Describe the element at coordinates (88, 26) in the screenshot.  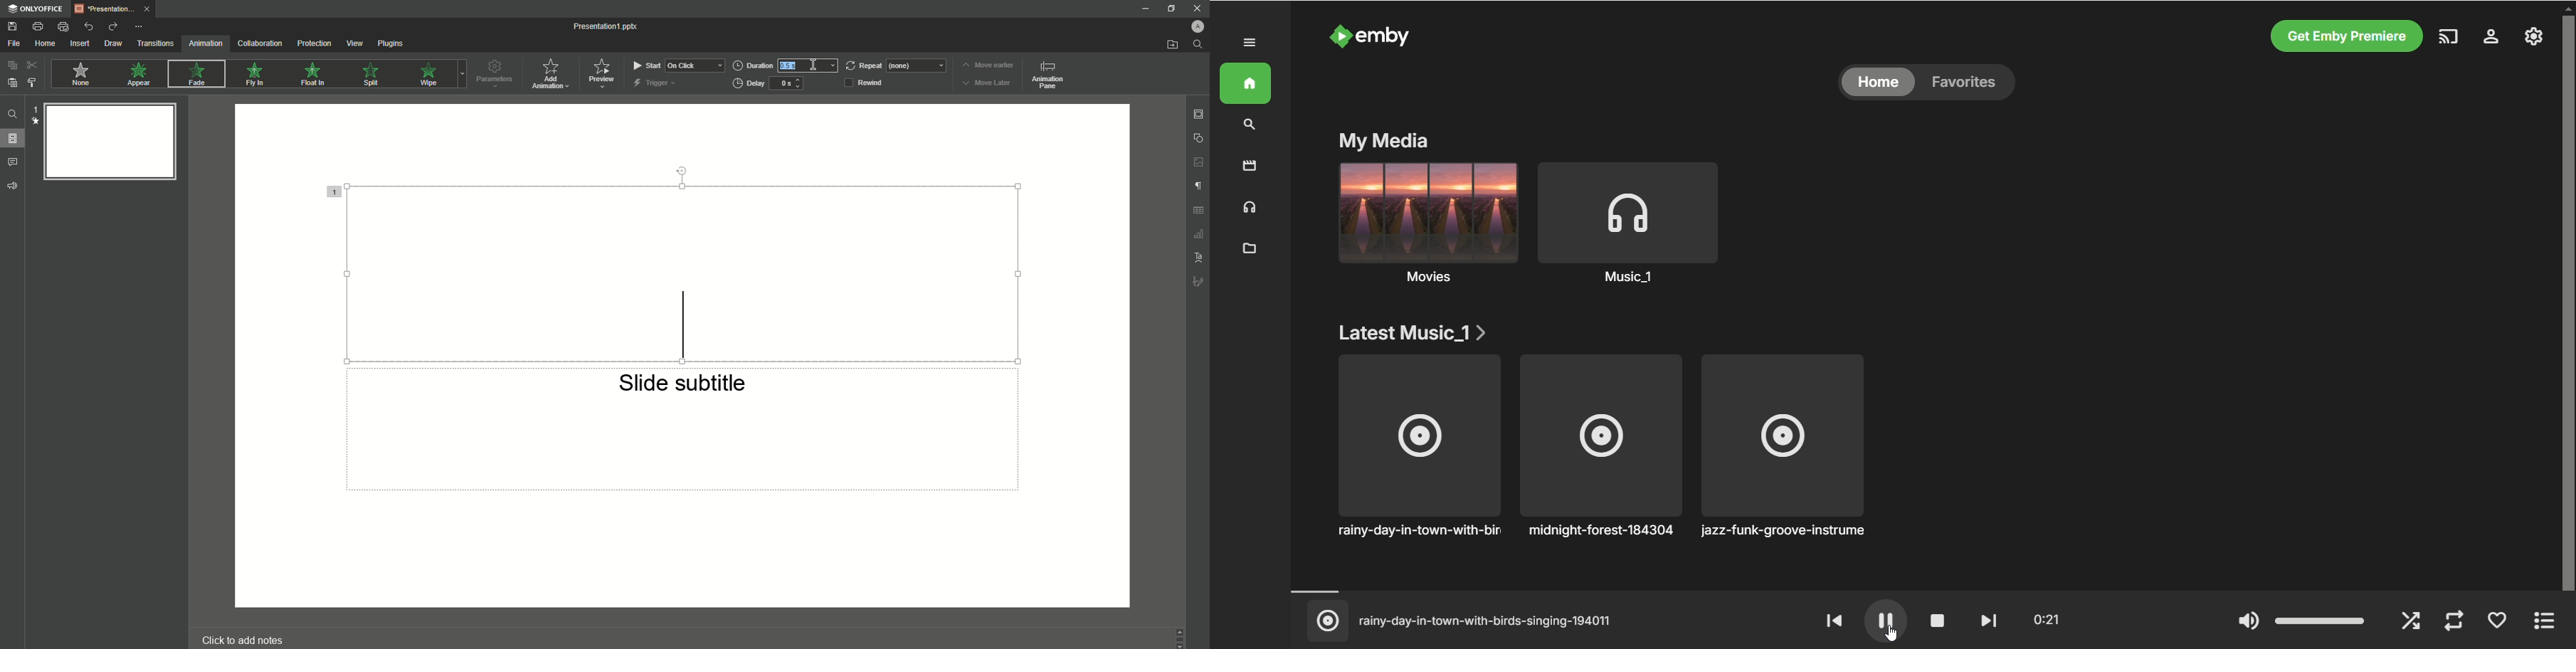
I see `Undo` at that location.